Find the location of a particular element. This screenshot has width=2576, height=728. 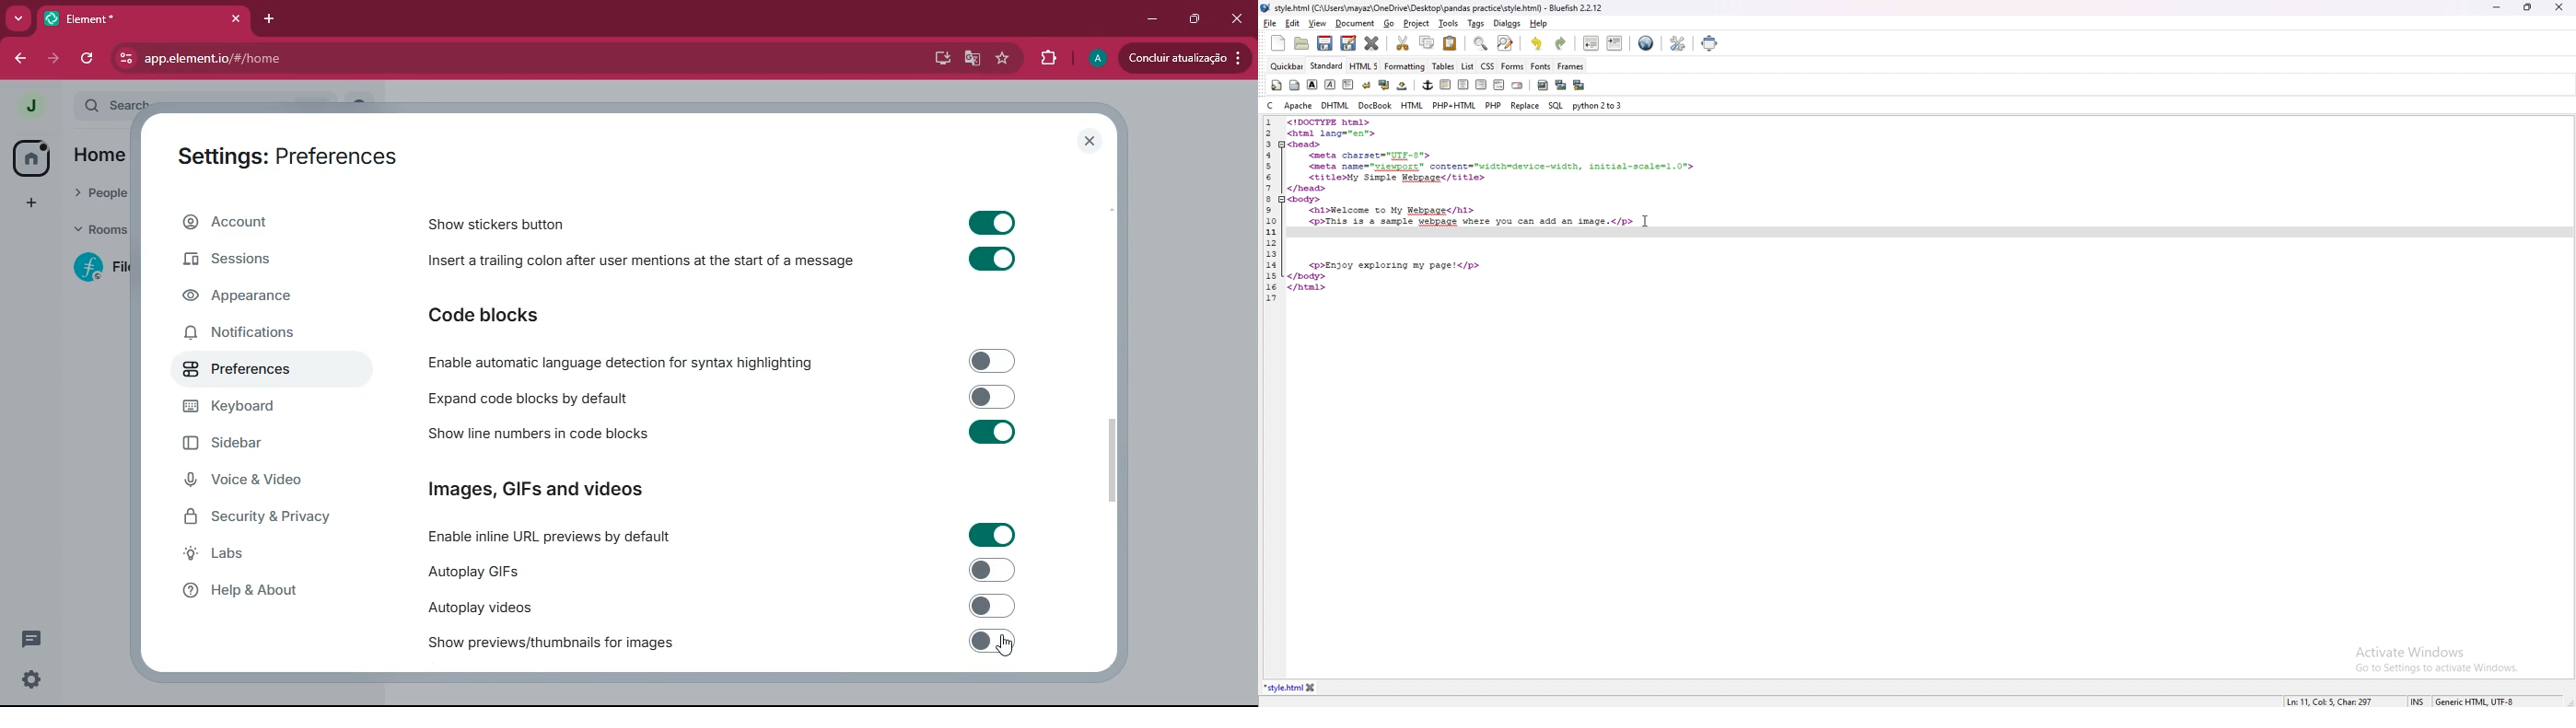

Insert a trailing colon after user mentions at the start of a message is located at coordinates (642, 262).